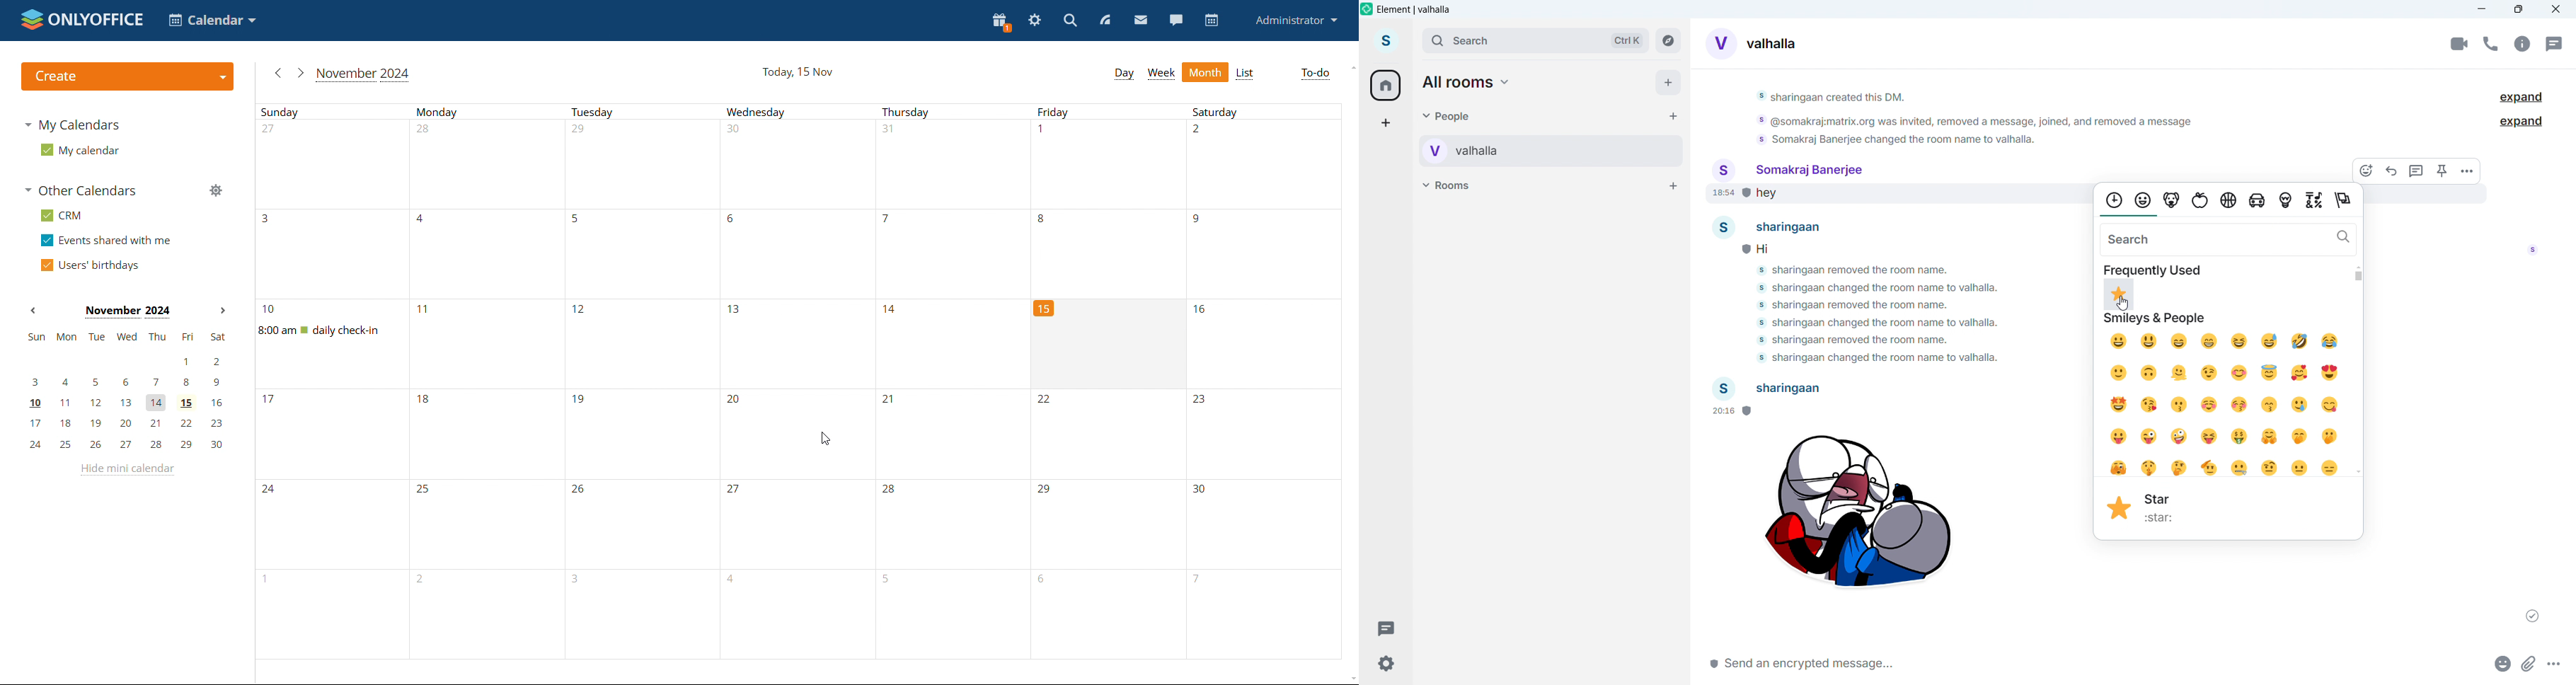 Image resolution: width=2576 pixels, height=700 pixels. Describe the element at coordinates (2334, 373) in the screenshot. I see `smiling face with heart eyes` at that location.